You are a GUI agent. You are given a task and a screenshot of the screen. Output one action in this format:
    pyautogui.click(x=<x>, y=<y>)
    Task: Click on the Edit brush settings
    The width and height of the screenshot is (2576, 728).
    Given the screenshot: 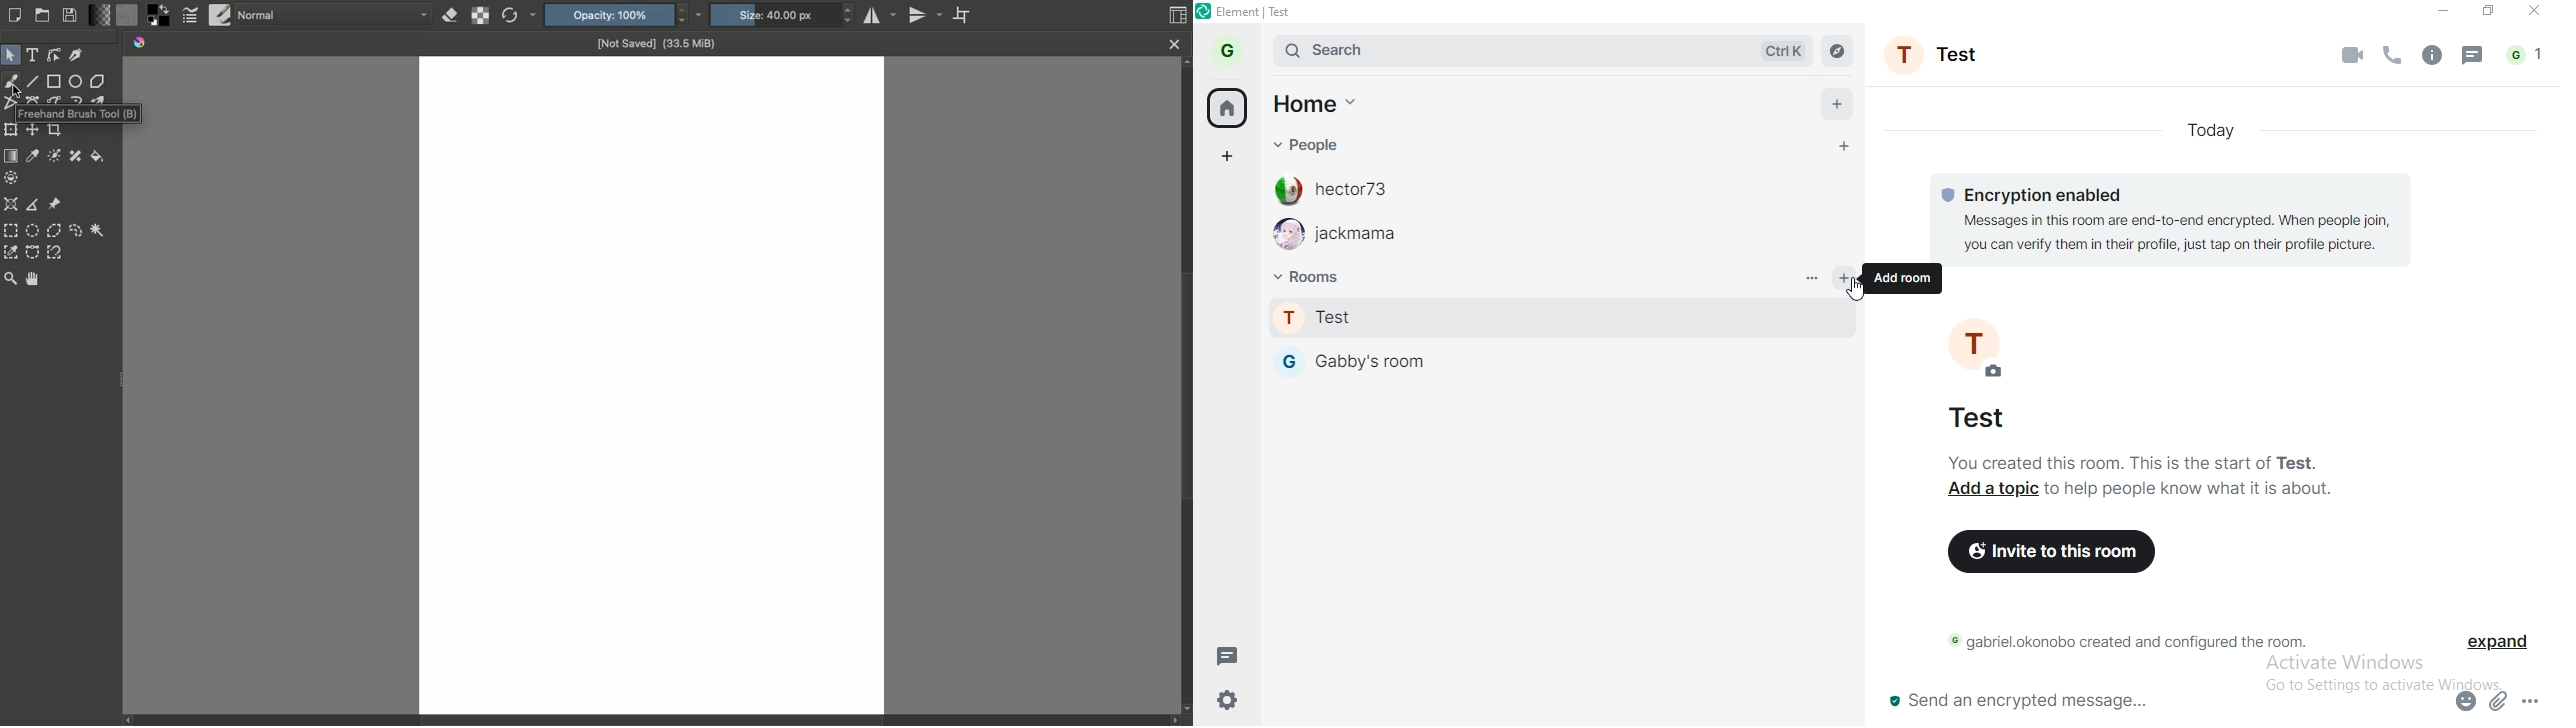 What is the action you would take?
    pyautogui.click(x=191, y=17)
    